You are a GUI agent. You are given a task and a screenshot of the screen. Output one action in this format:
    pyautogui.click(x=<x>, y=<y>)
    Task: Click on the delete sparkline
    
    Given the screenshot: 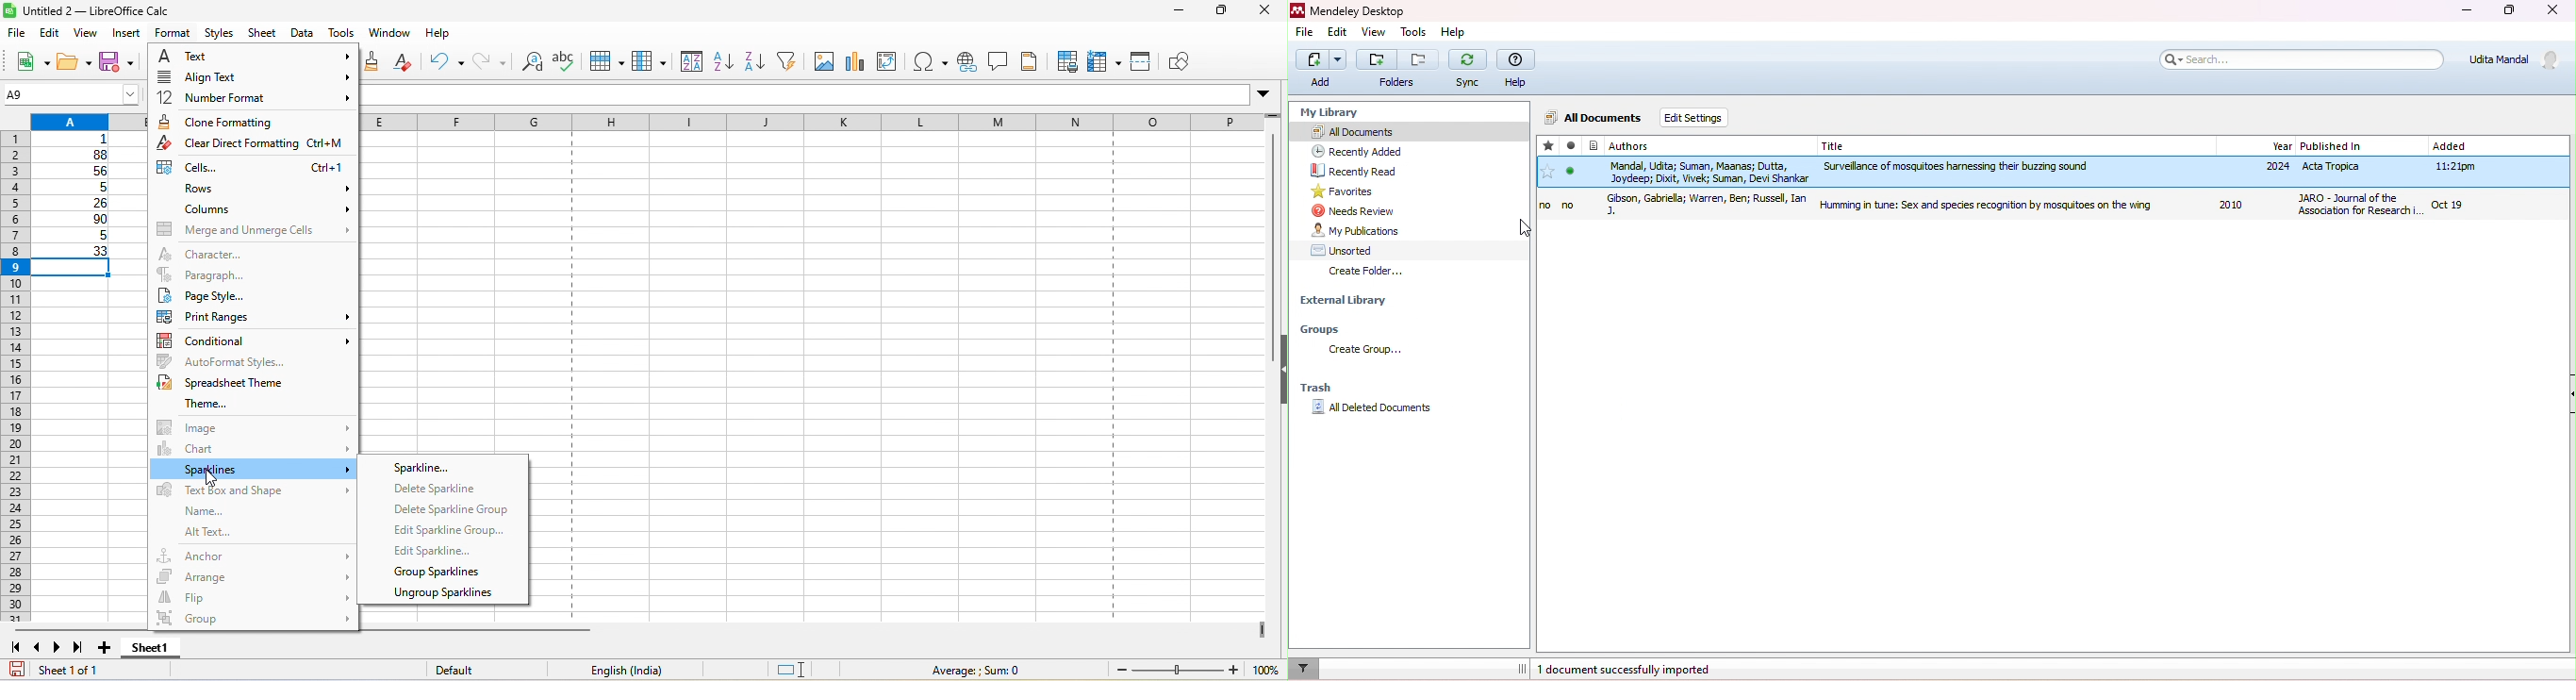 What is the action you would take?
    pyautogui.click(x=442, y=490)
    